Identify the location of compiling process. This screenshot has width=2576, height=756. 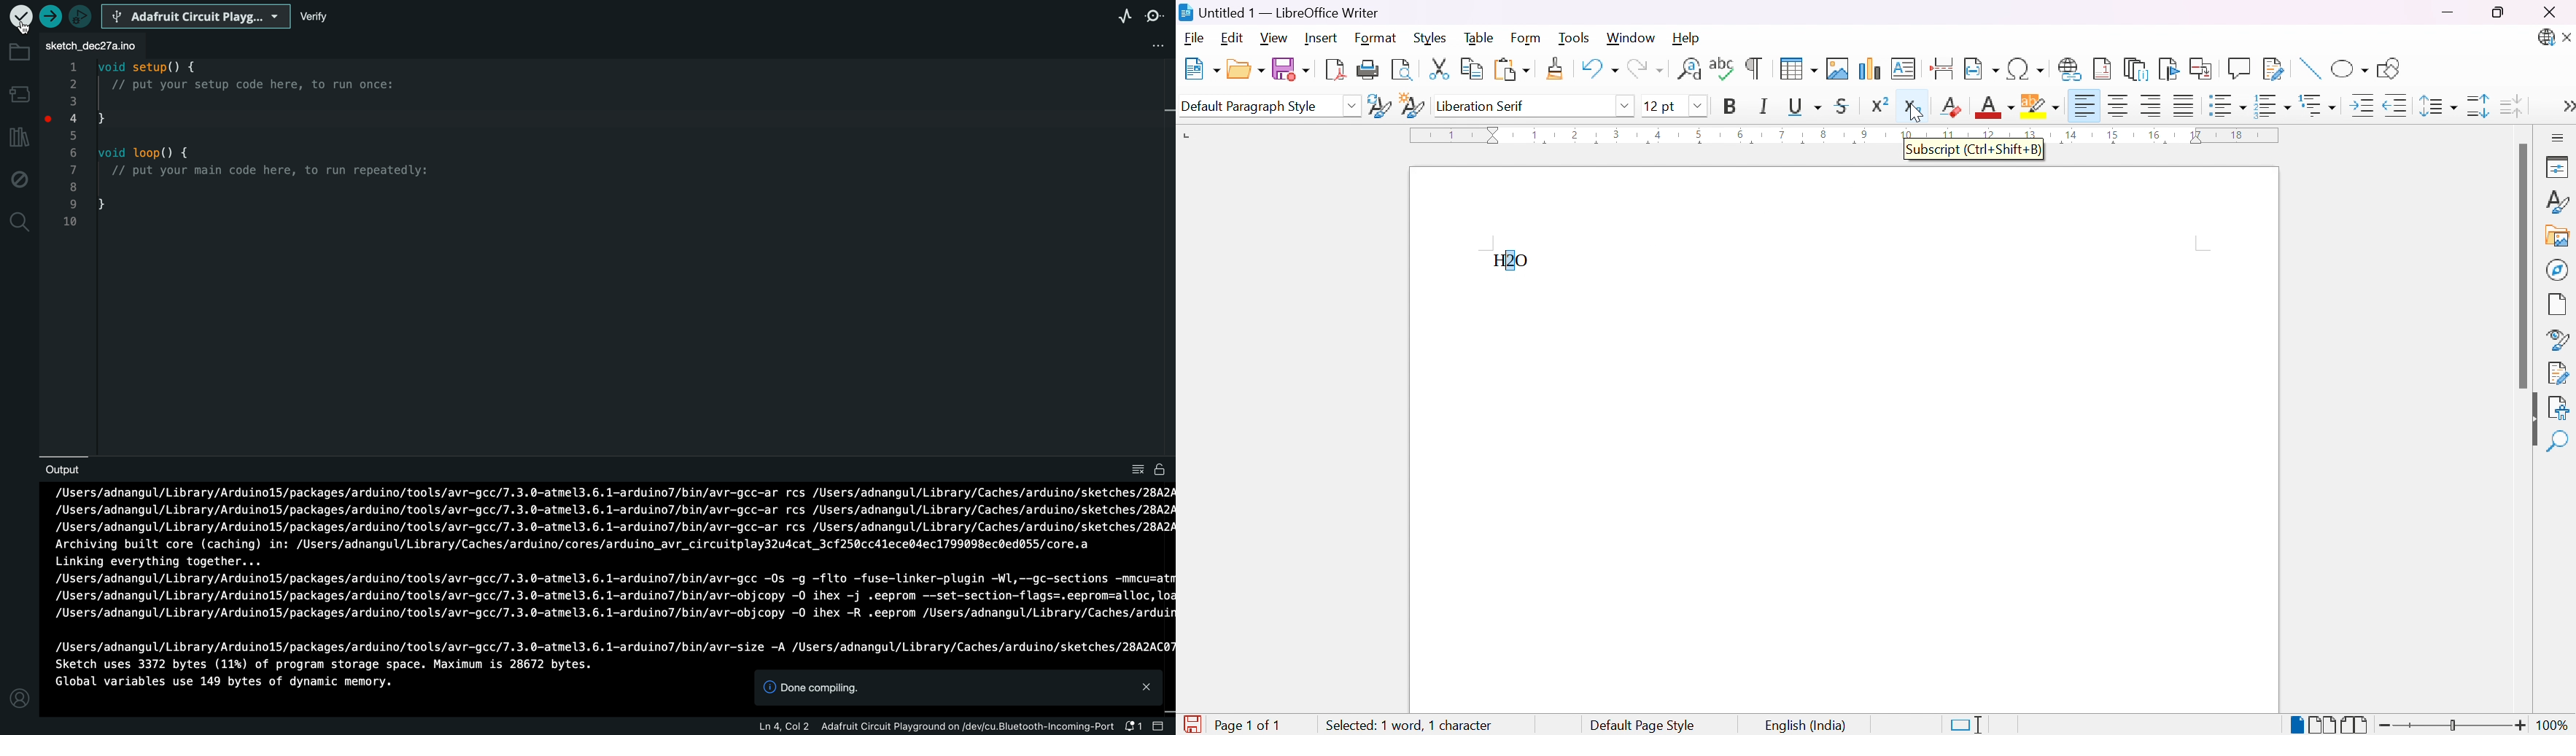
(611, 571).